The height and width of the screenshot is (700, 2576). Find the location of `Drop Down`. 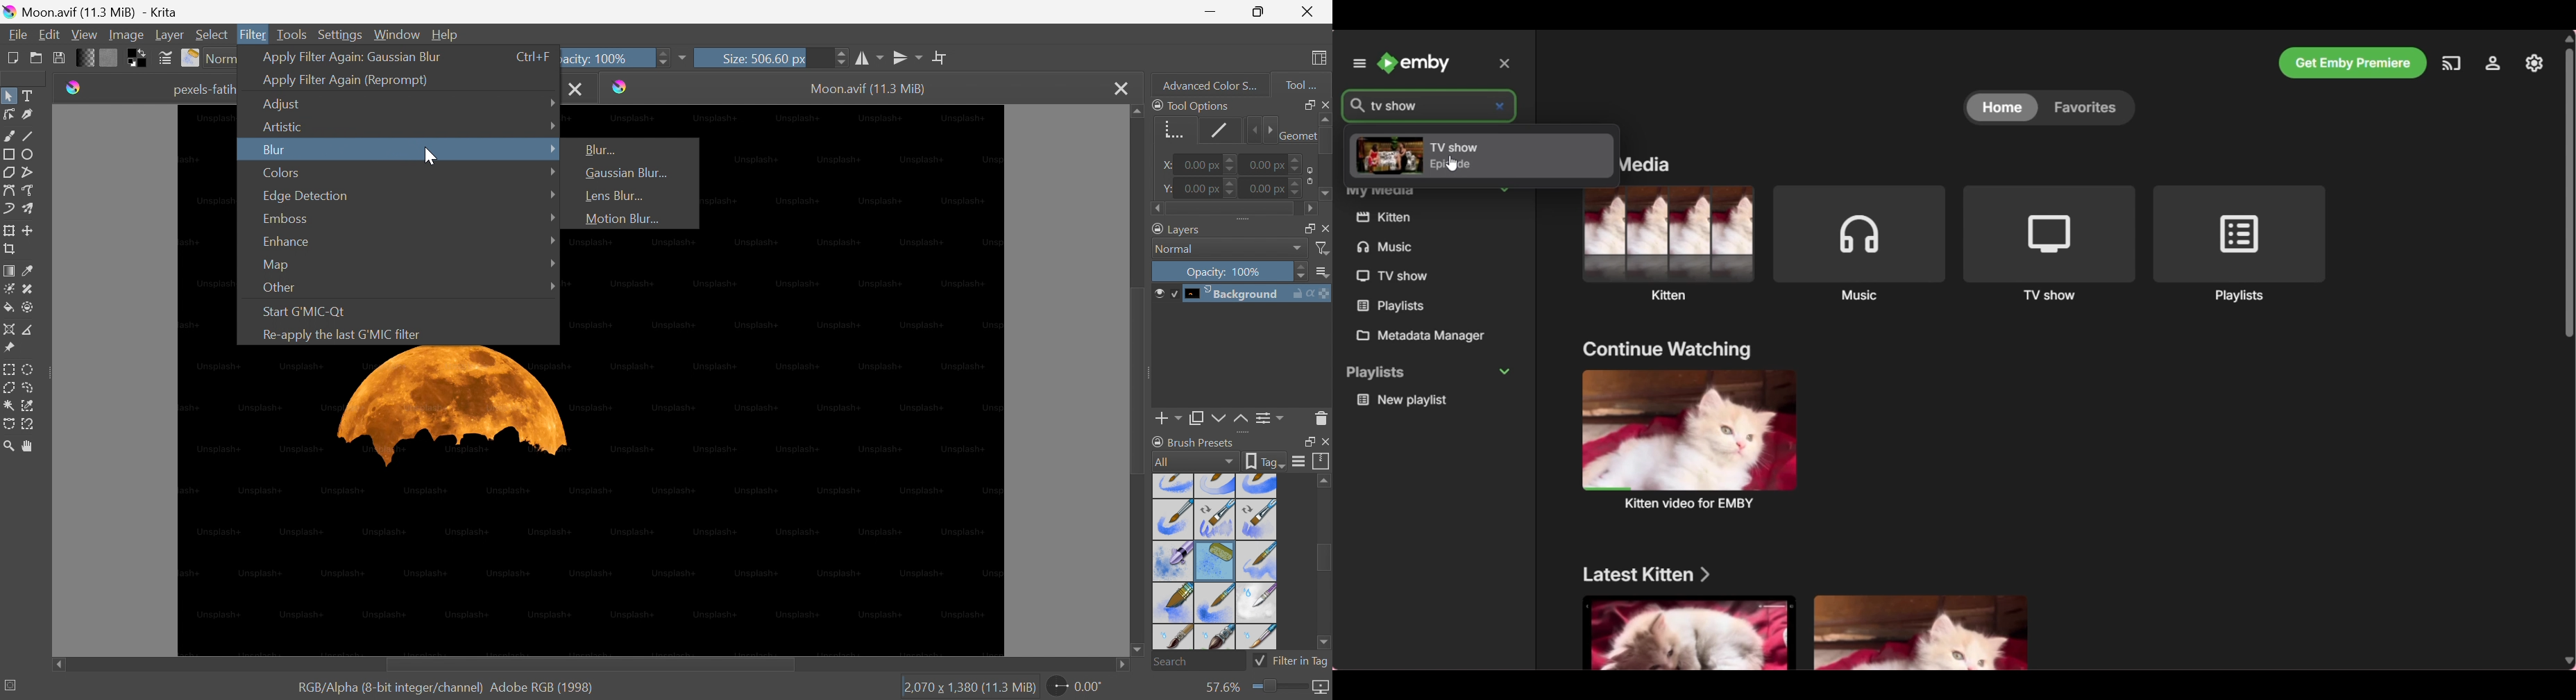

Drop Down is located at coordinates (552, 171).